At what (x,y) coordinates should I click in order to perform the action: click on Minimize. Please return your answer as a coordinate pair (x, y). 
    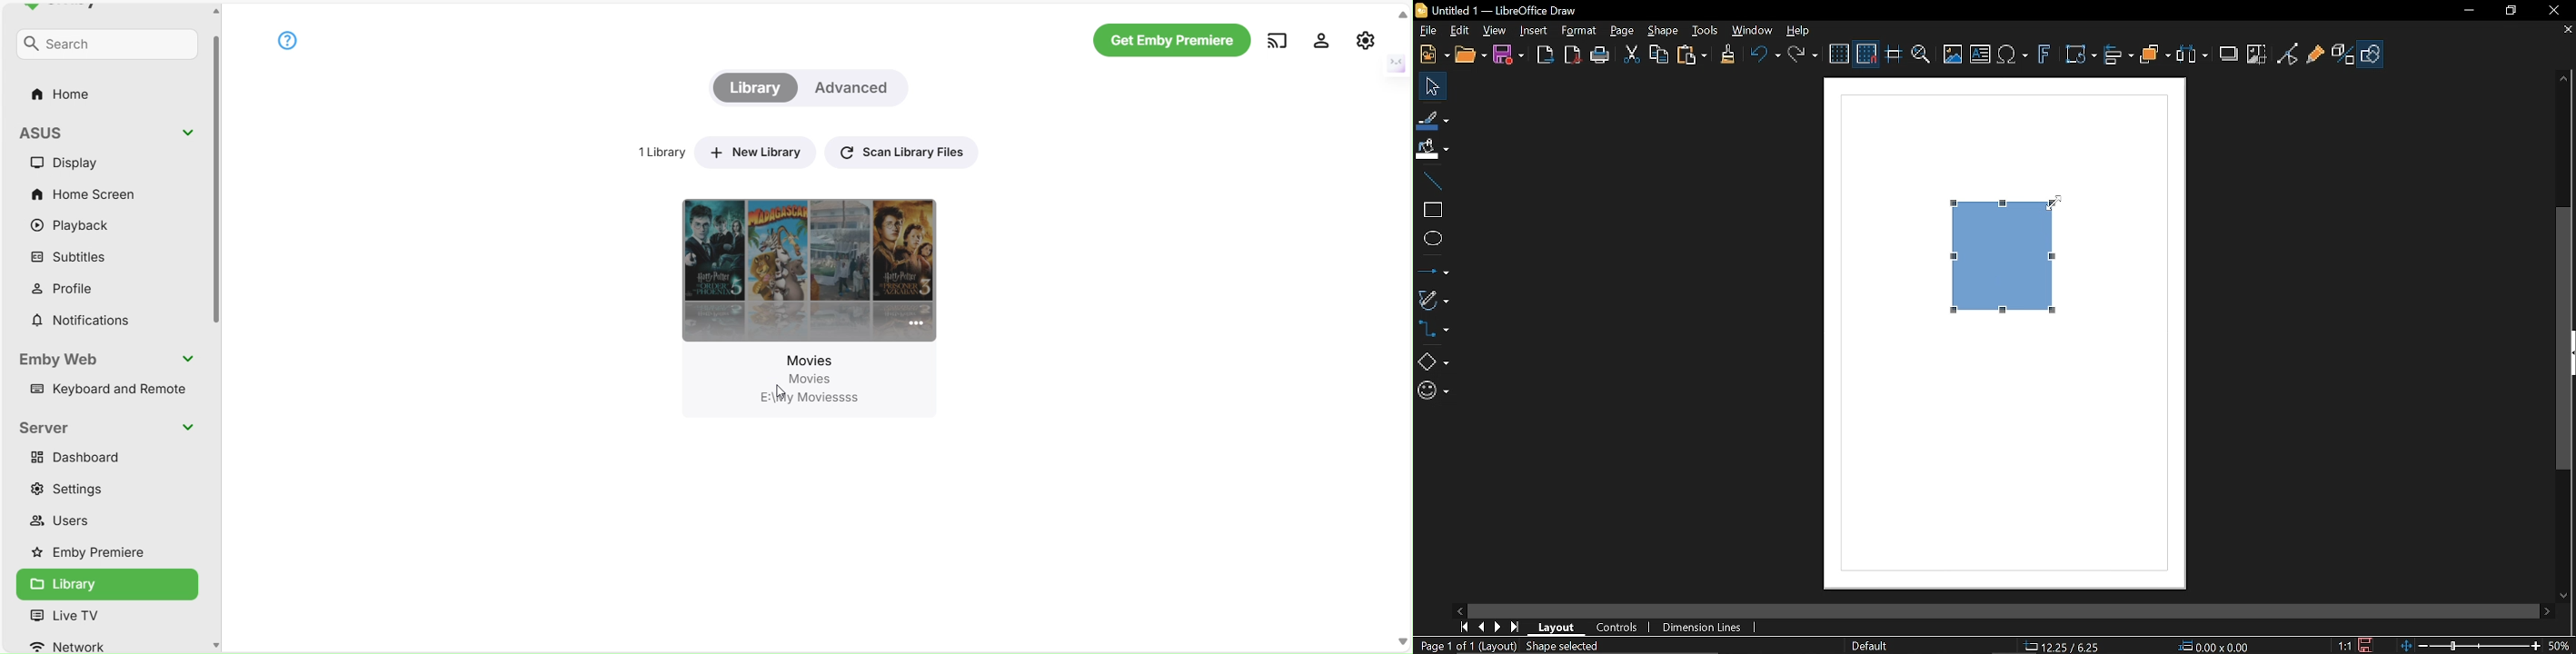
    Looking at the image, I should click on (2467, 10).